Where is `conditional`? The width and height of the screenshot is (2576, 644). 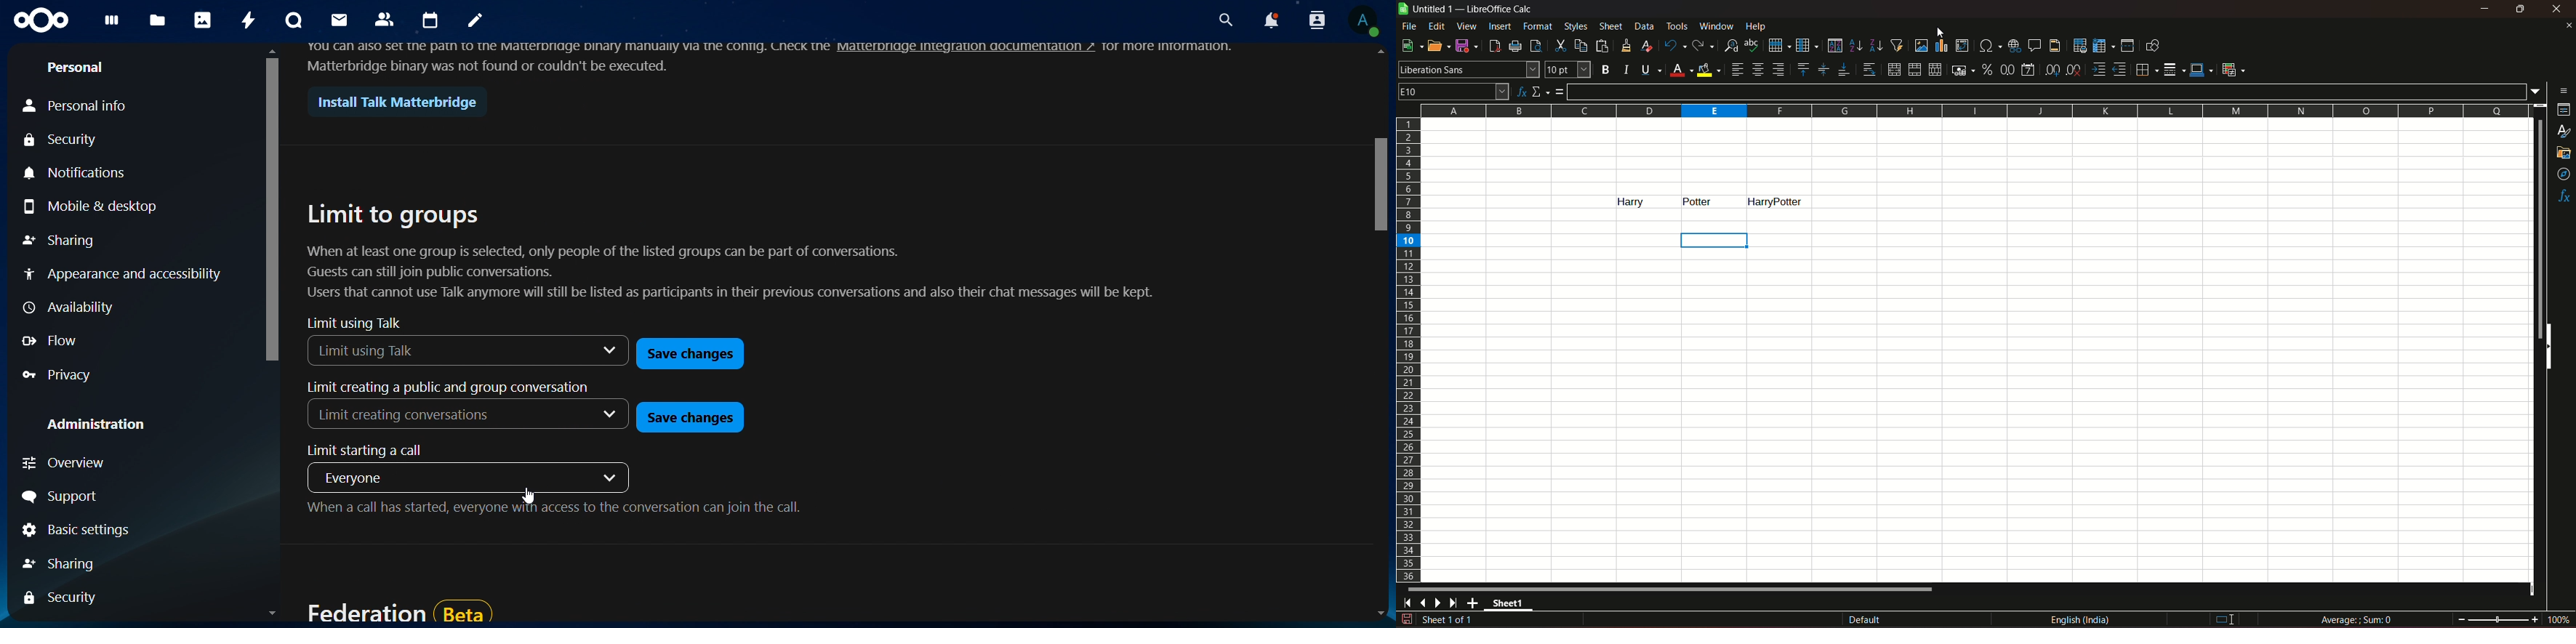 conditional is located at coordinates (2233, 69).